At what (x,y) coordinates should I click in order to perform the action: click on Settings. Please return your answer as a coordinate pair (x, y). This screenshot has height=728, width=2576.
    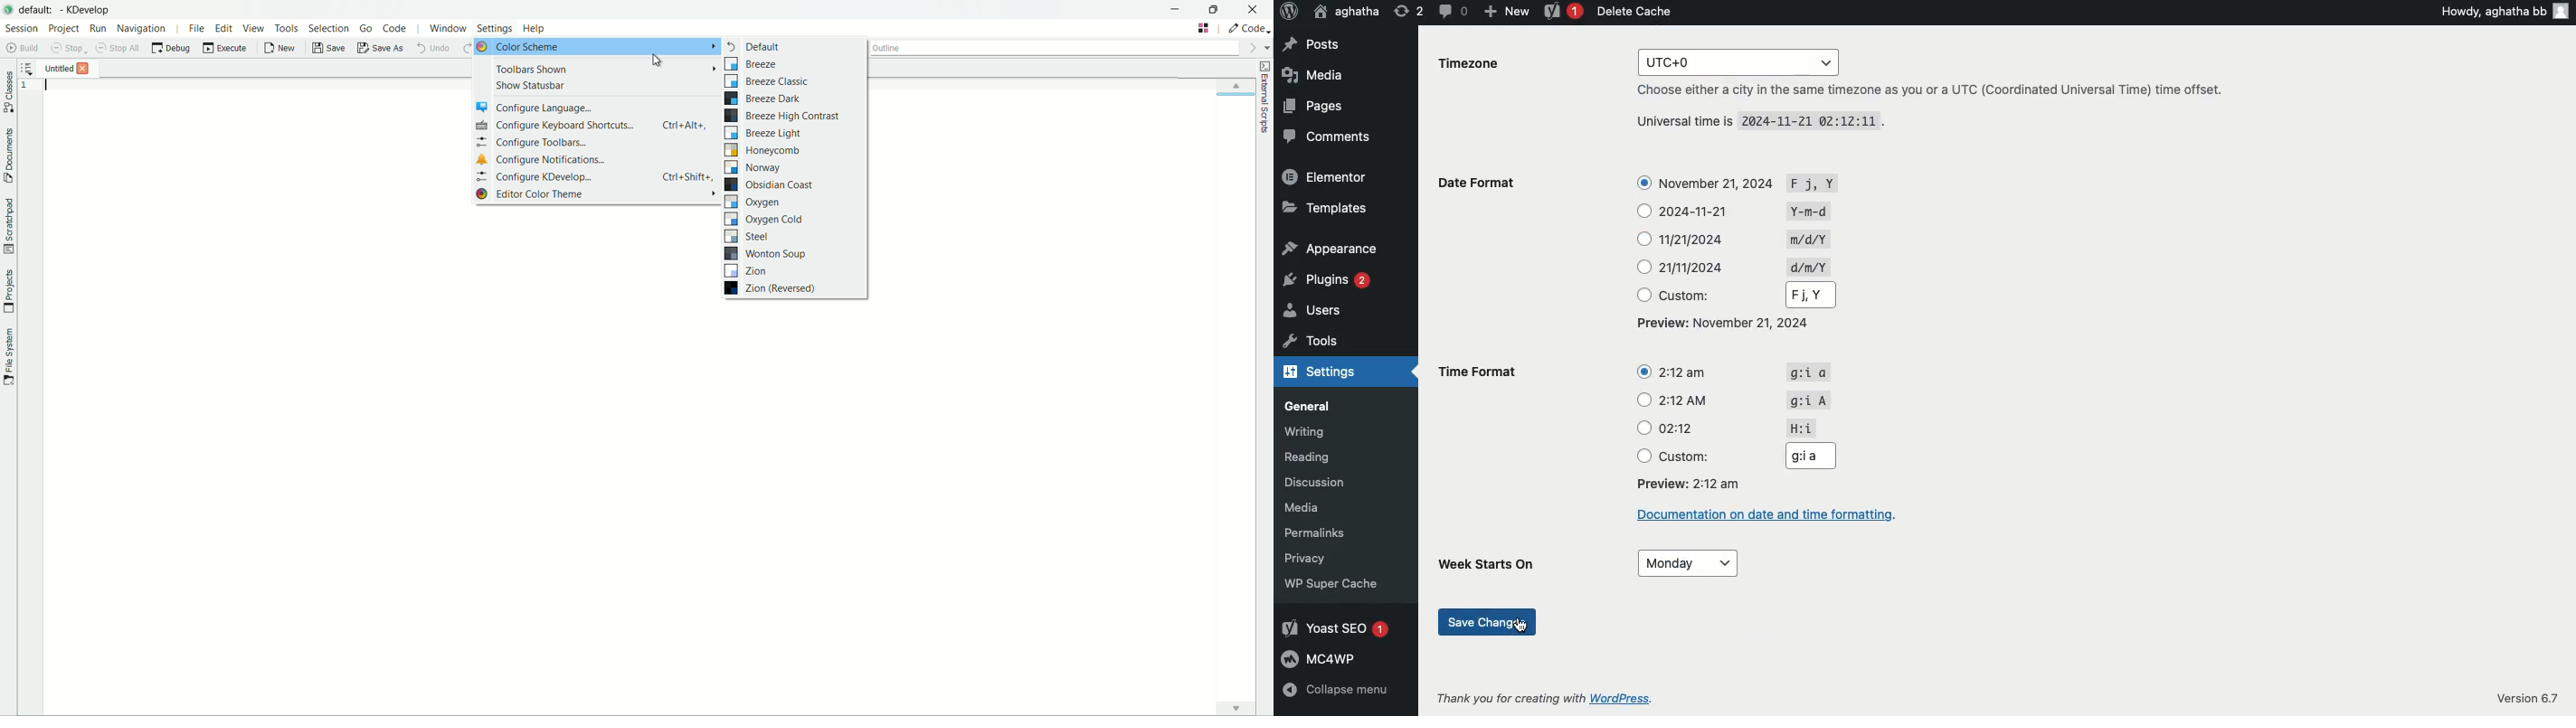
    Looking at the image, I should click on (1320, 371).